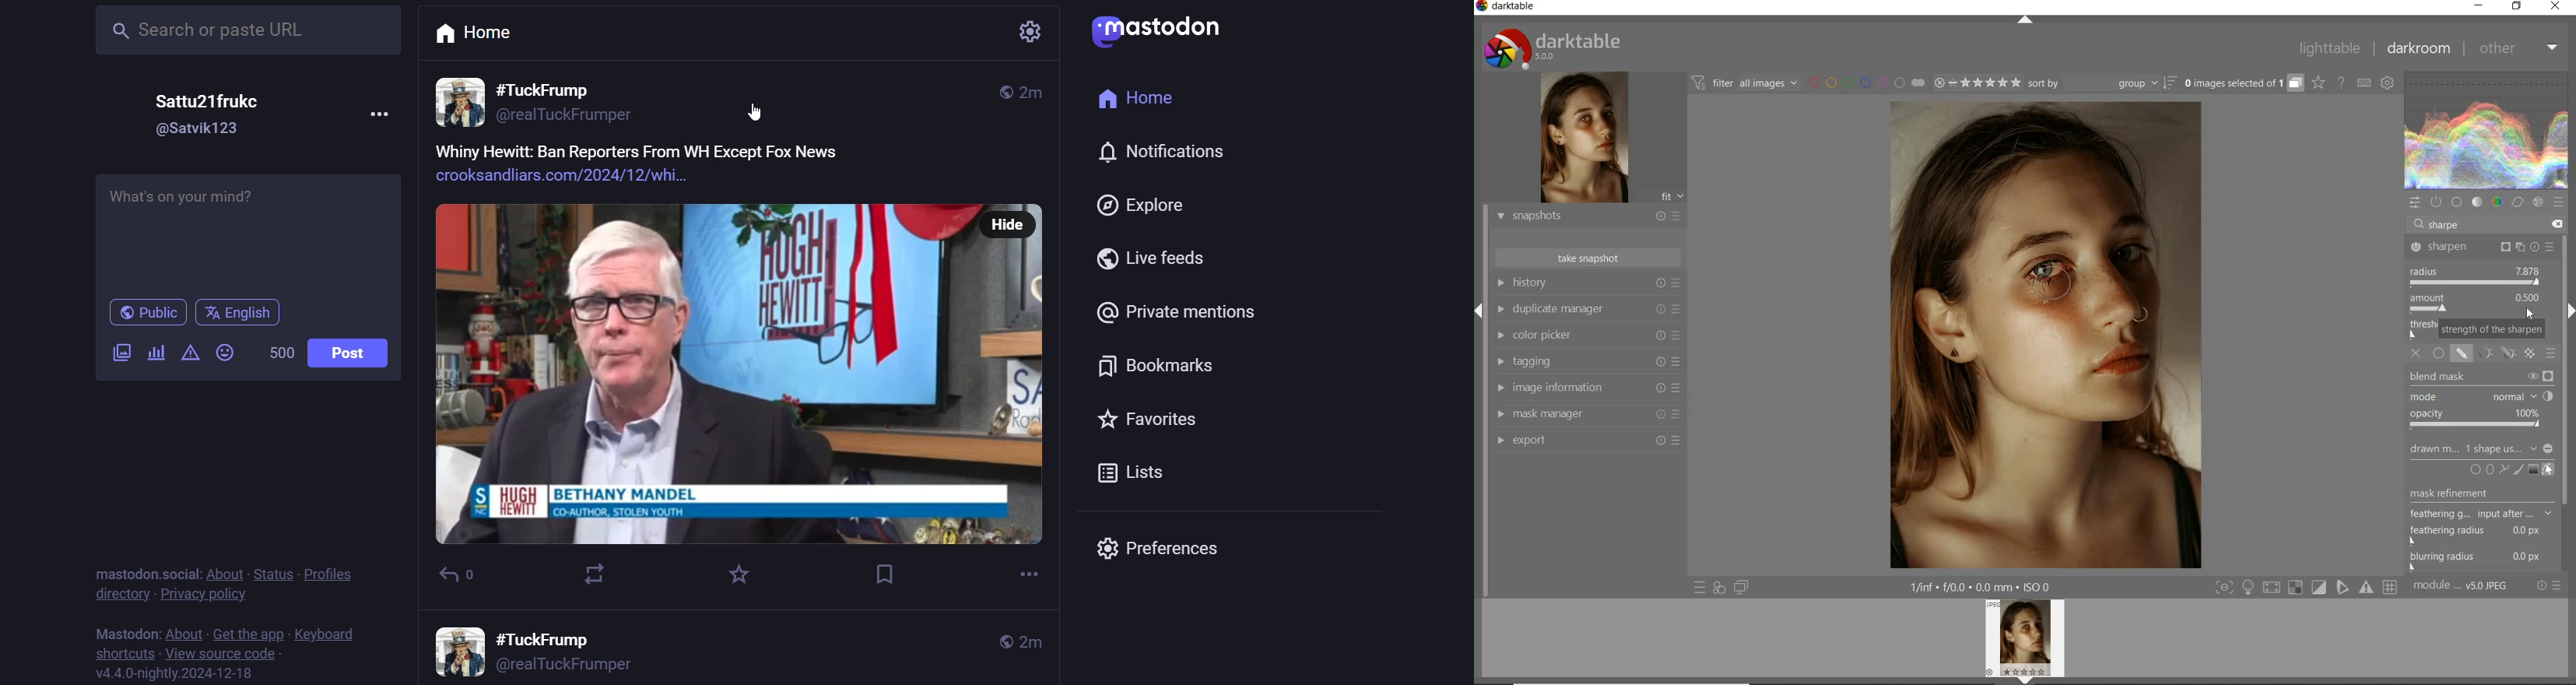  Describe the element at coordinates (1866, 84) in the screenshot. I see `filter by image color` at that location.